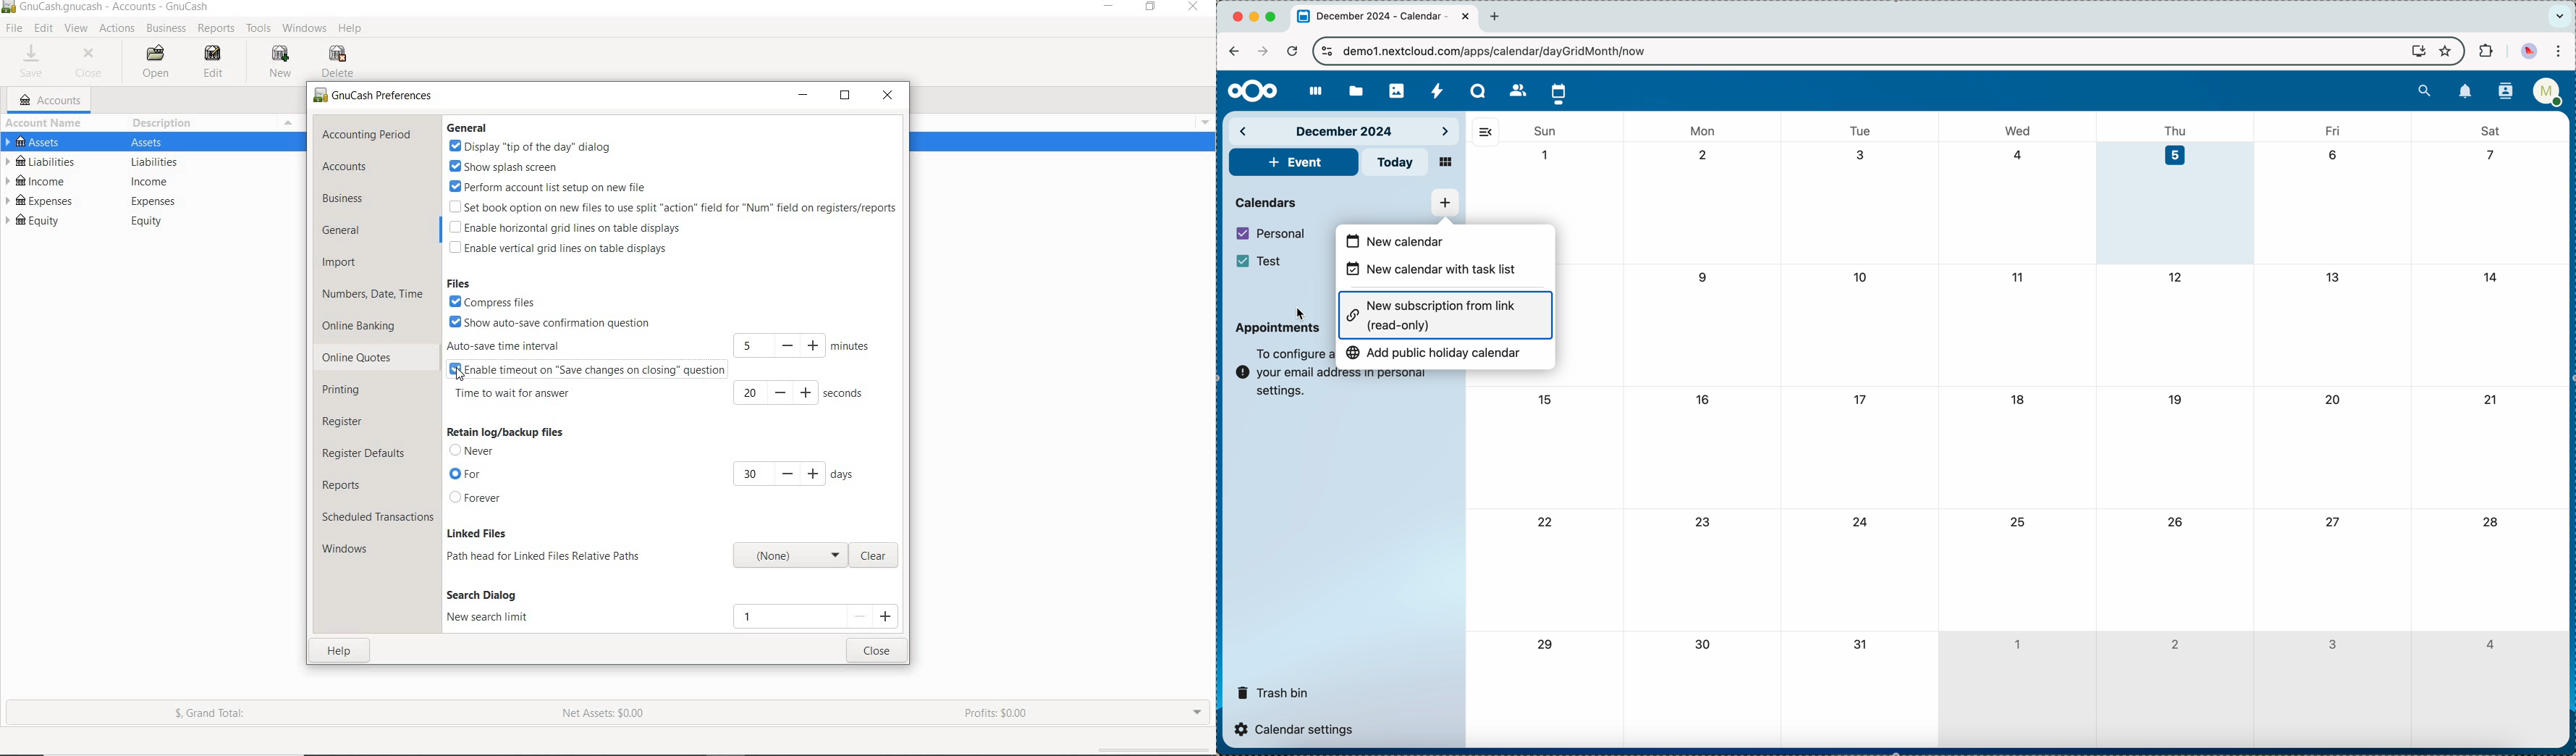  Describe the element at coordinates (353, 390) in the screenshot. I see `PRINTING` at that location.